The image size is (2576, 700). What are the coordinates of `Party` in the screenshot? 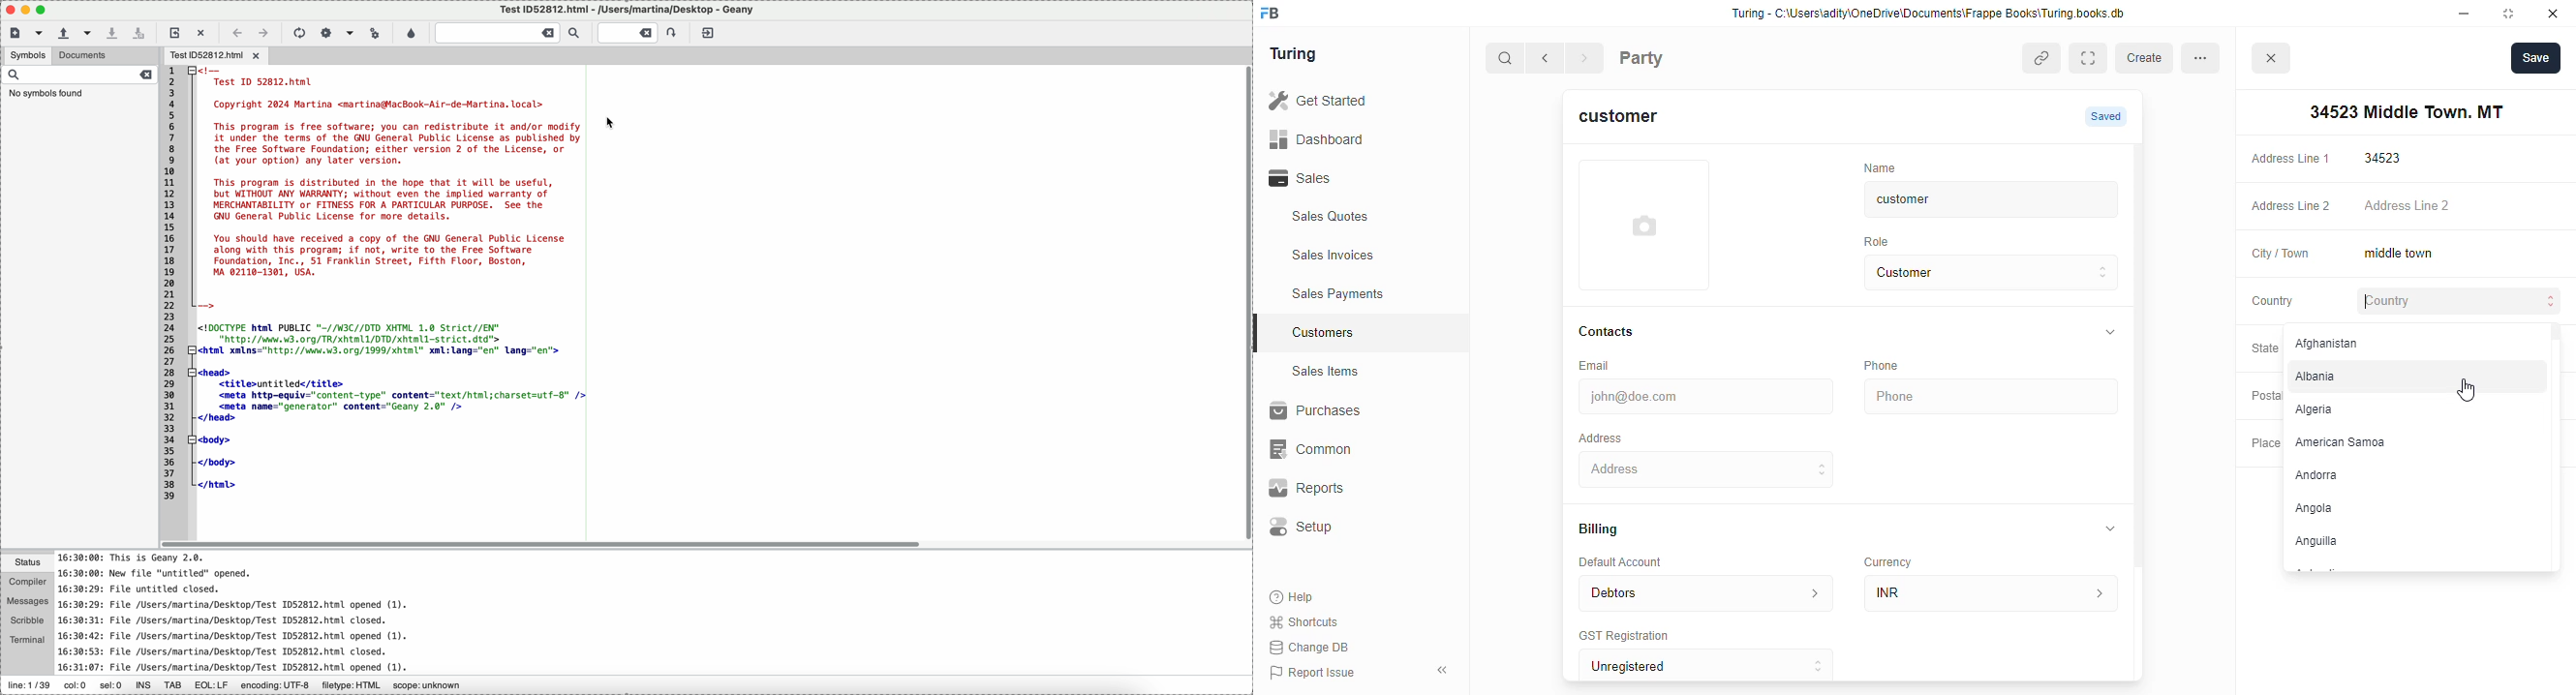 It's located at (1681, 56).